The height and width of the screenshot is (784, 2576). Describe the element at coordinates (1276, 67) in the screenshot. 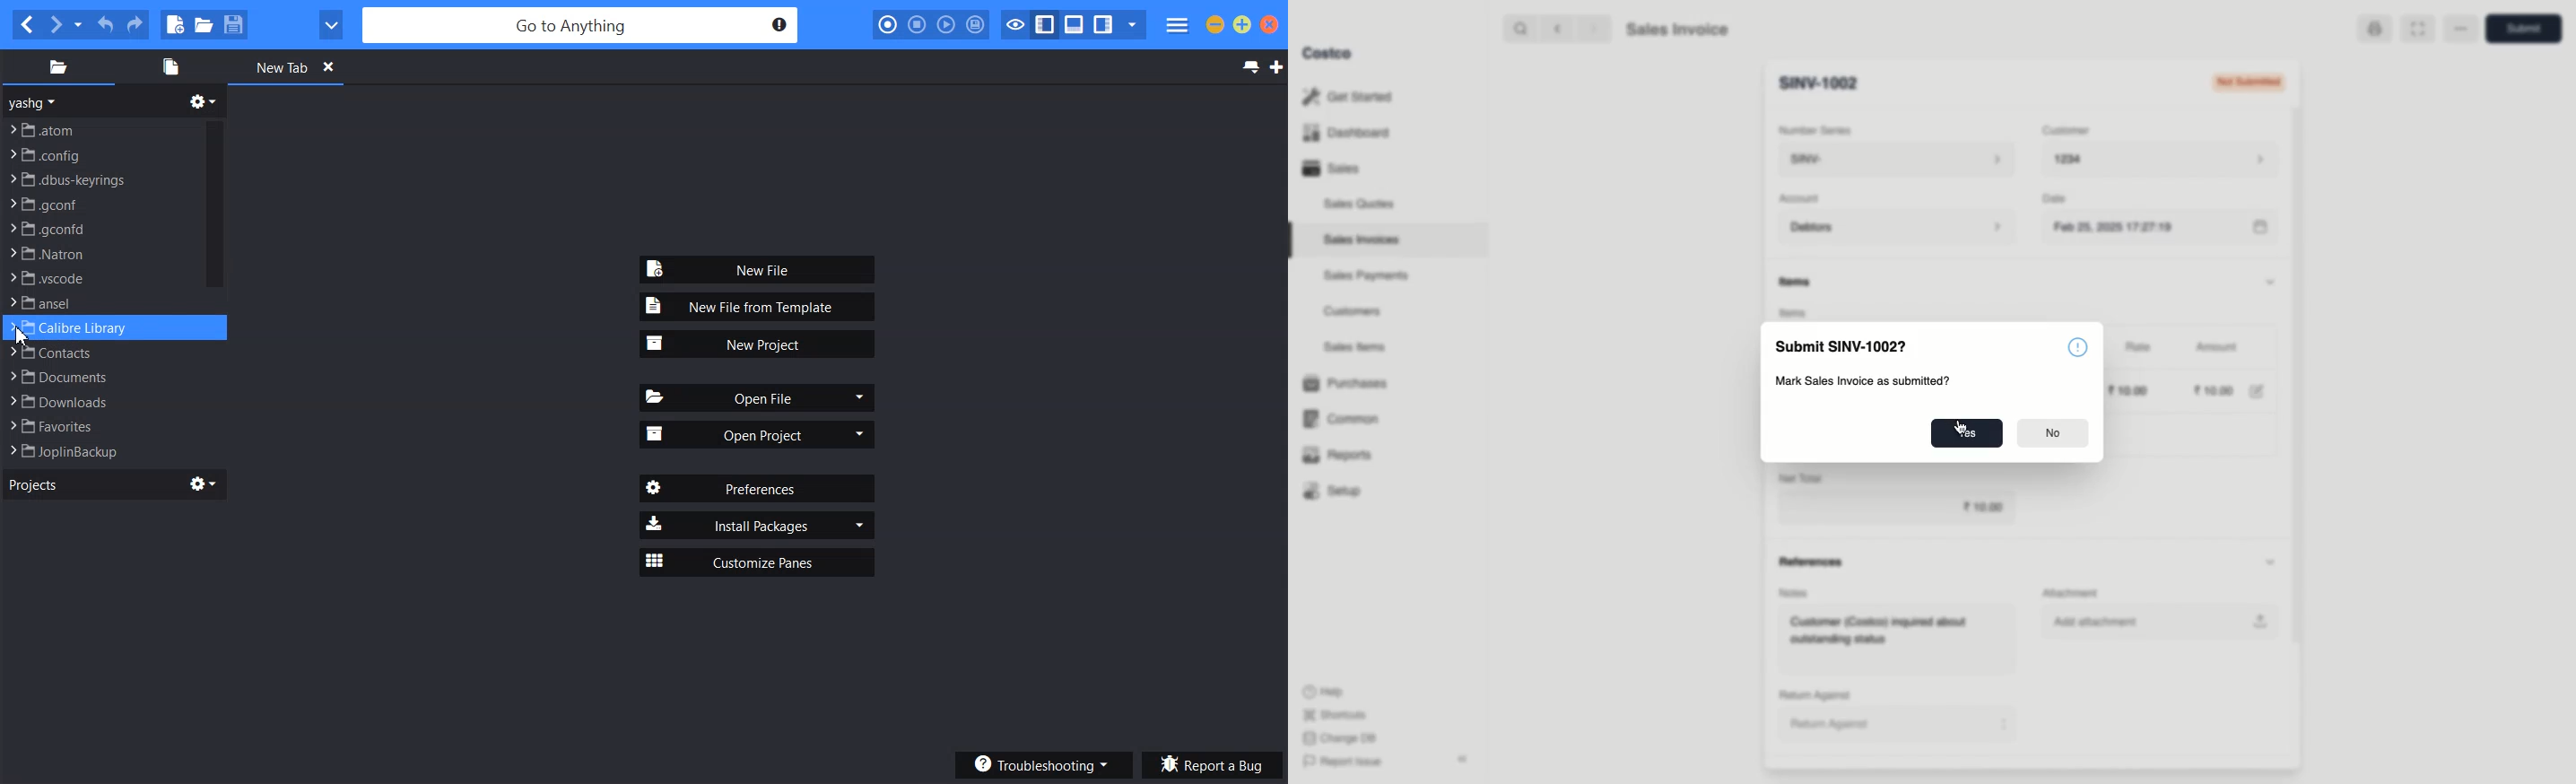

I see `New Tab` at that location.